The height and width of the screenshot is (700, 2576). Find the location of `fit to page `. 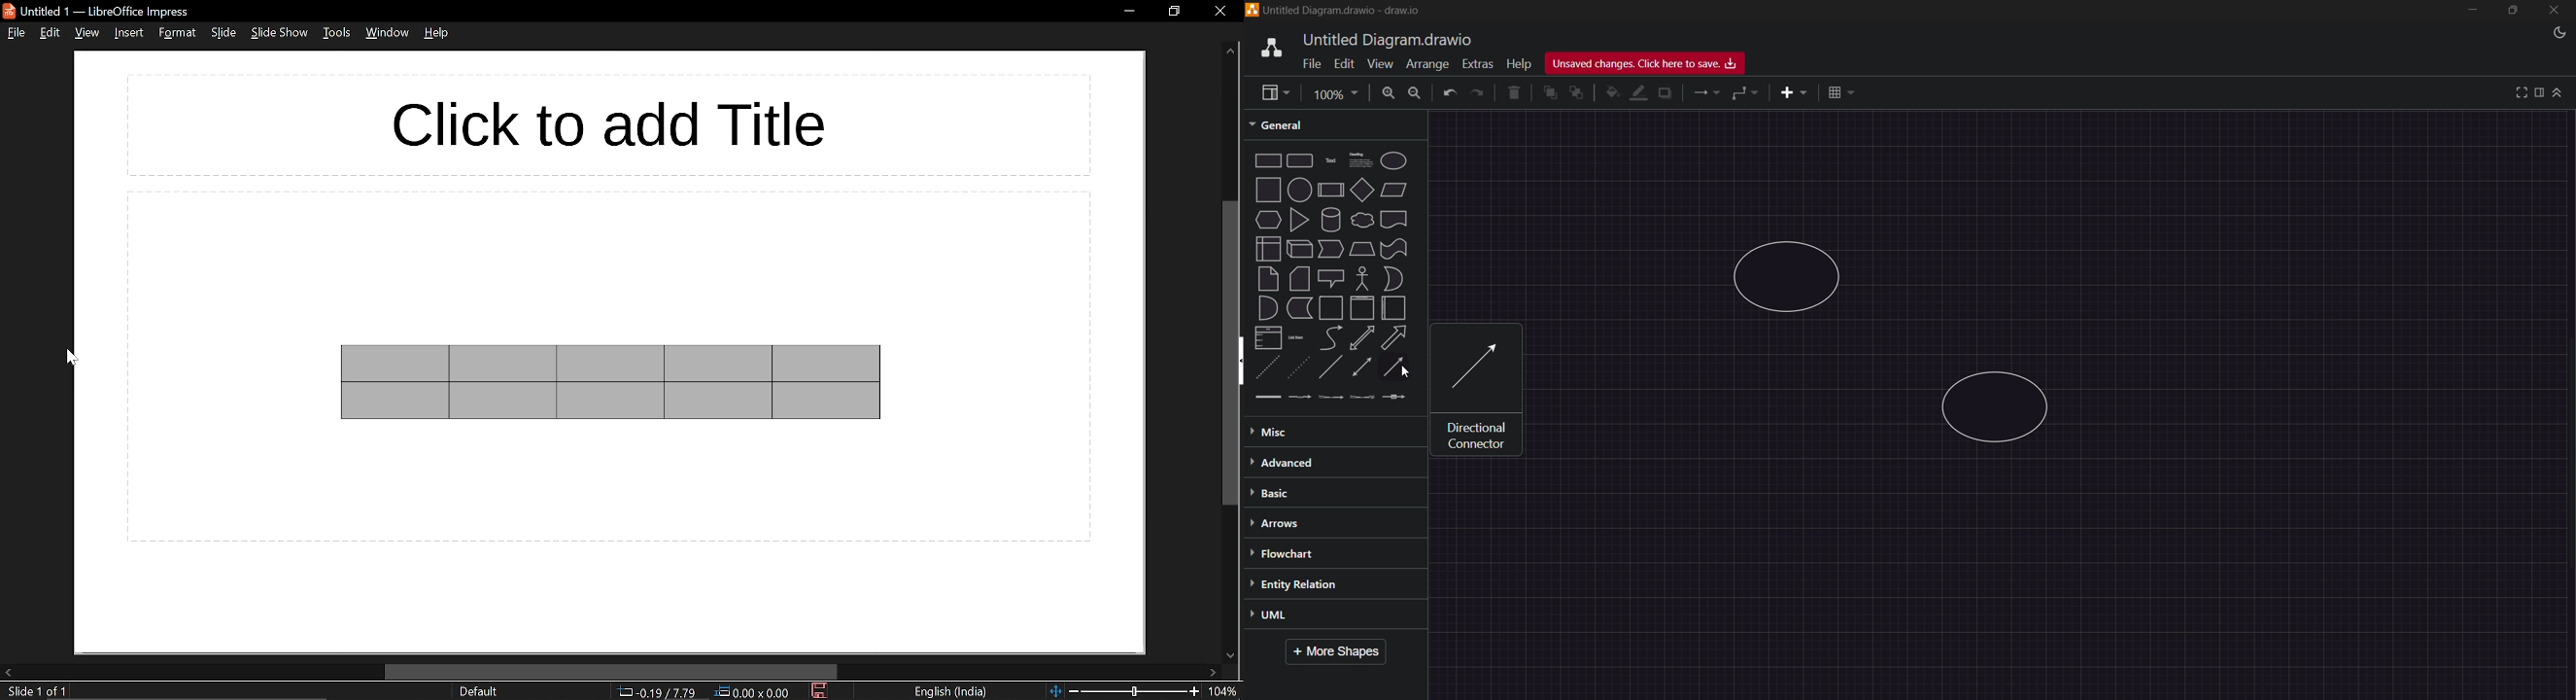

fit to page  is located at coordinates (1055, 689).